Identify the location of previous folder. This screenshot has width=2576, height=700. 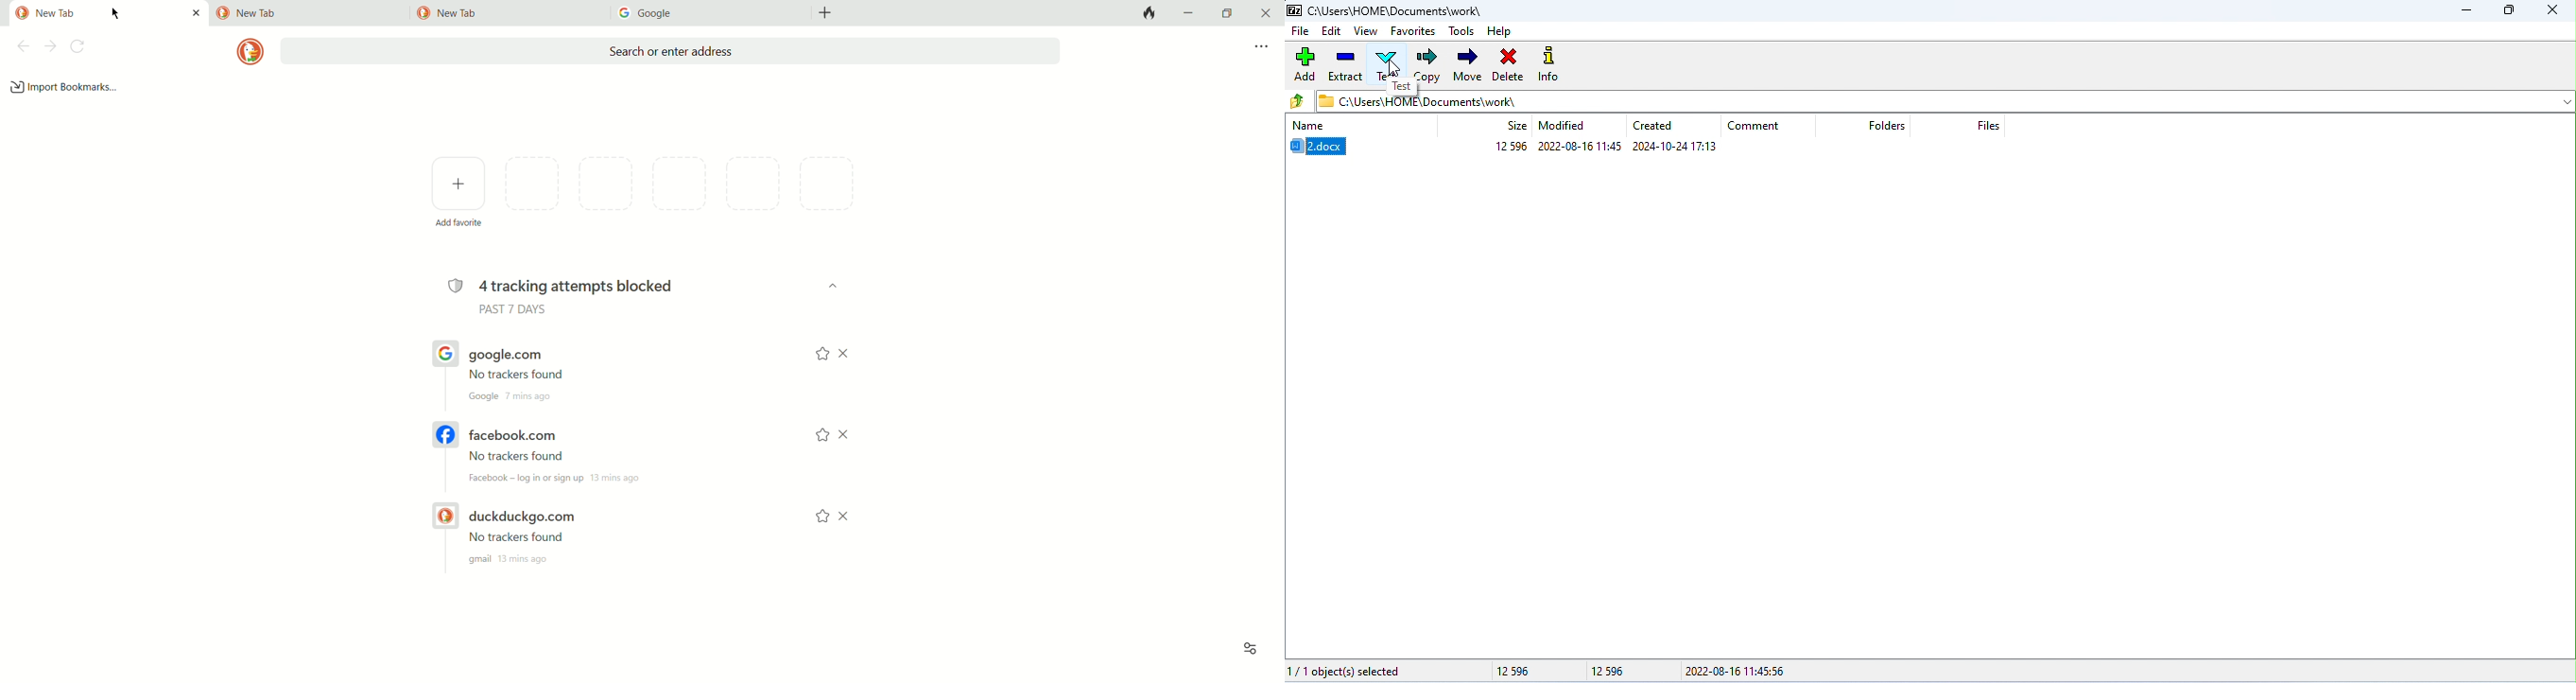
(1299, 101).